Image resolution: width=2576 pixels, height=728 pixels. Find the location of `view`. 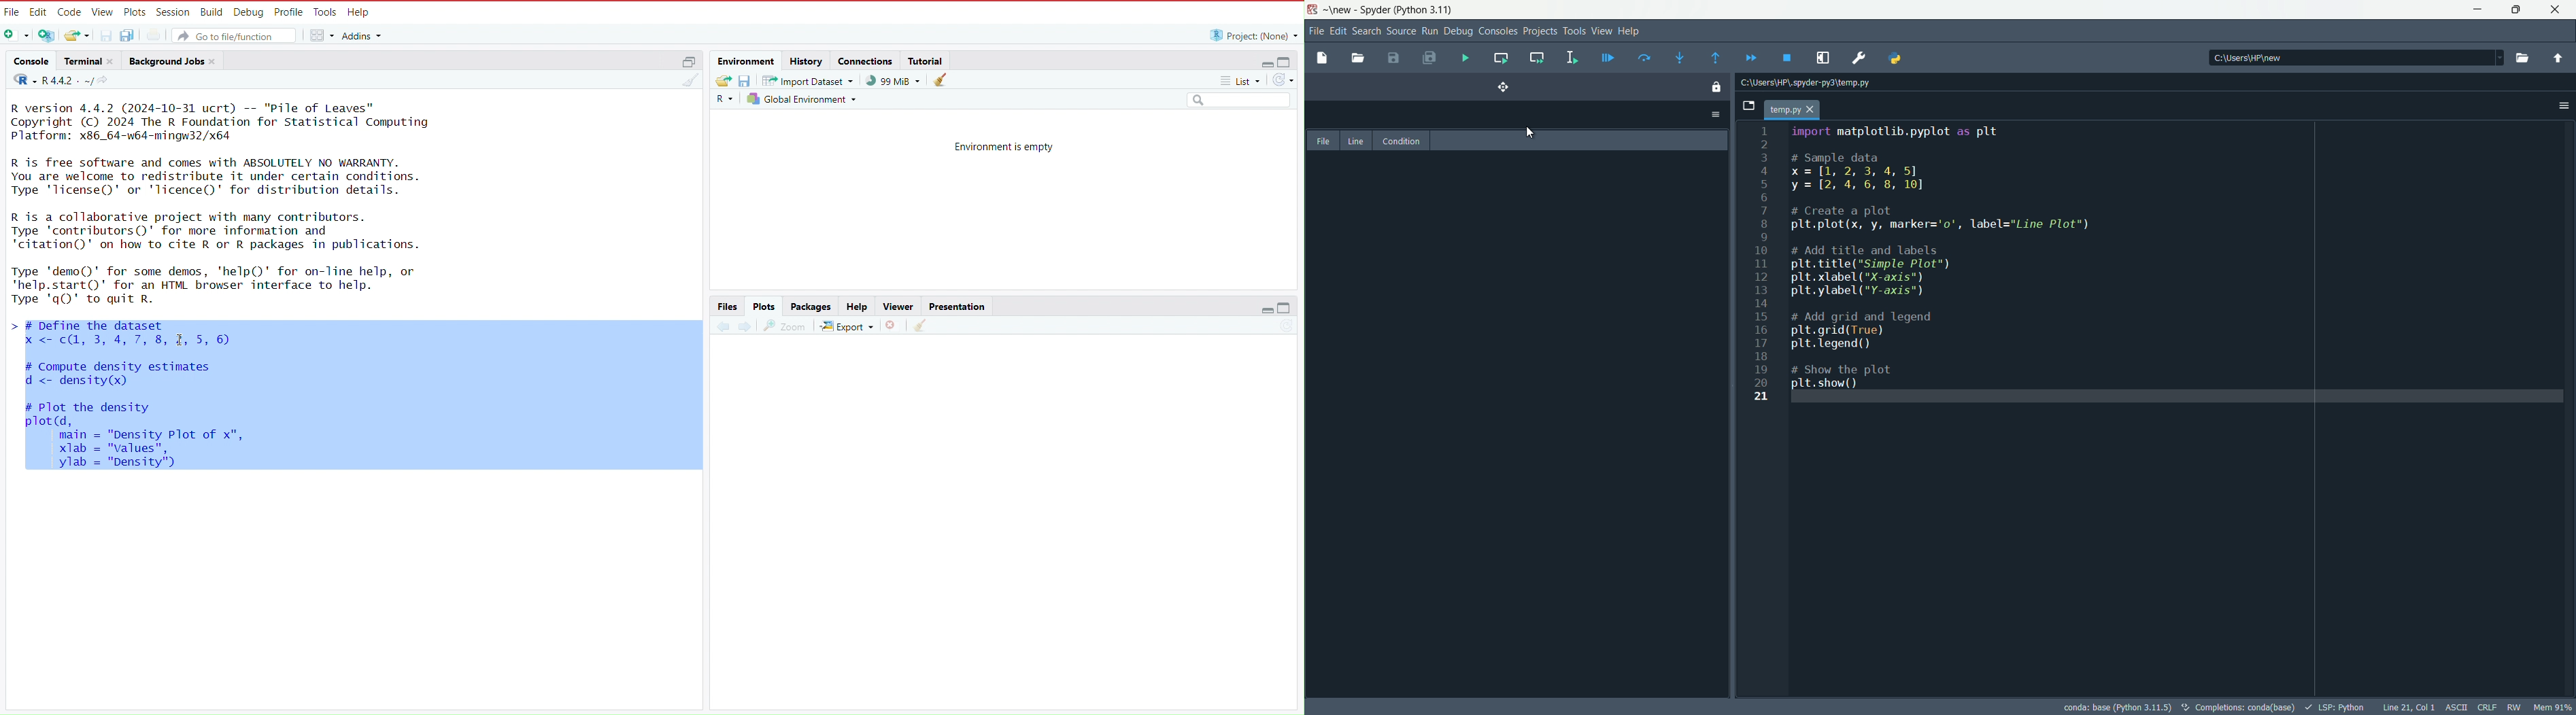

view is located at coordinates (103, 11).